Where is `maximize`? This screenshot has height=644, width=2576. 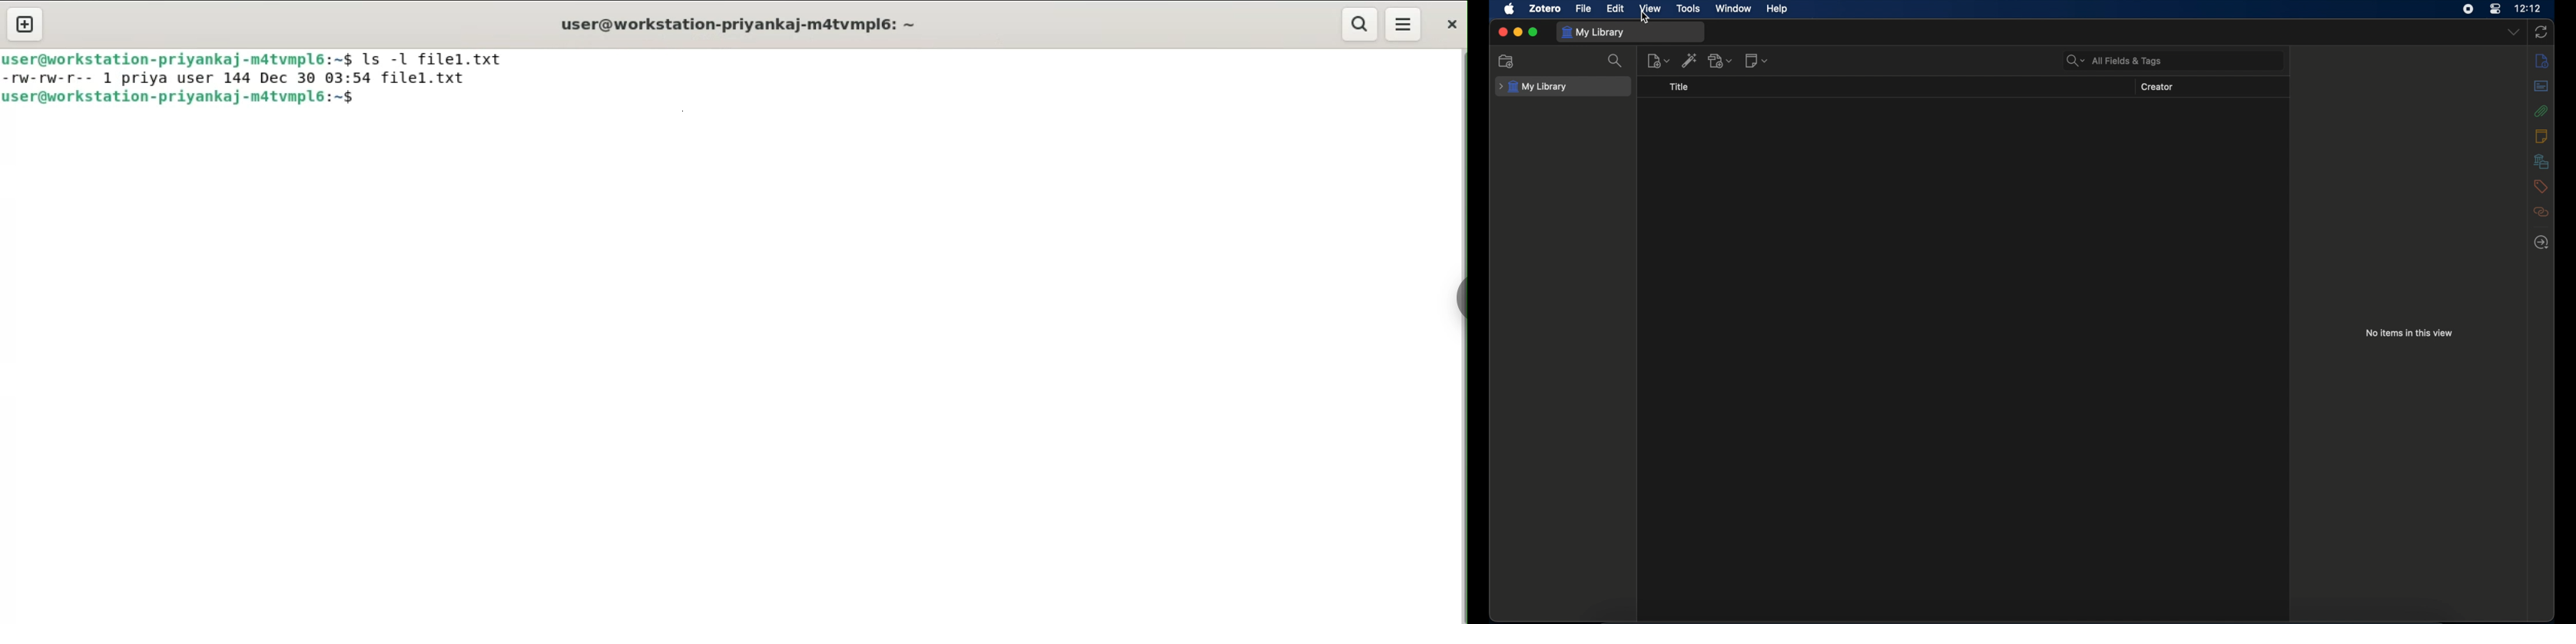 maximize is located at coordinates (1533, 32).